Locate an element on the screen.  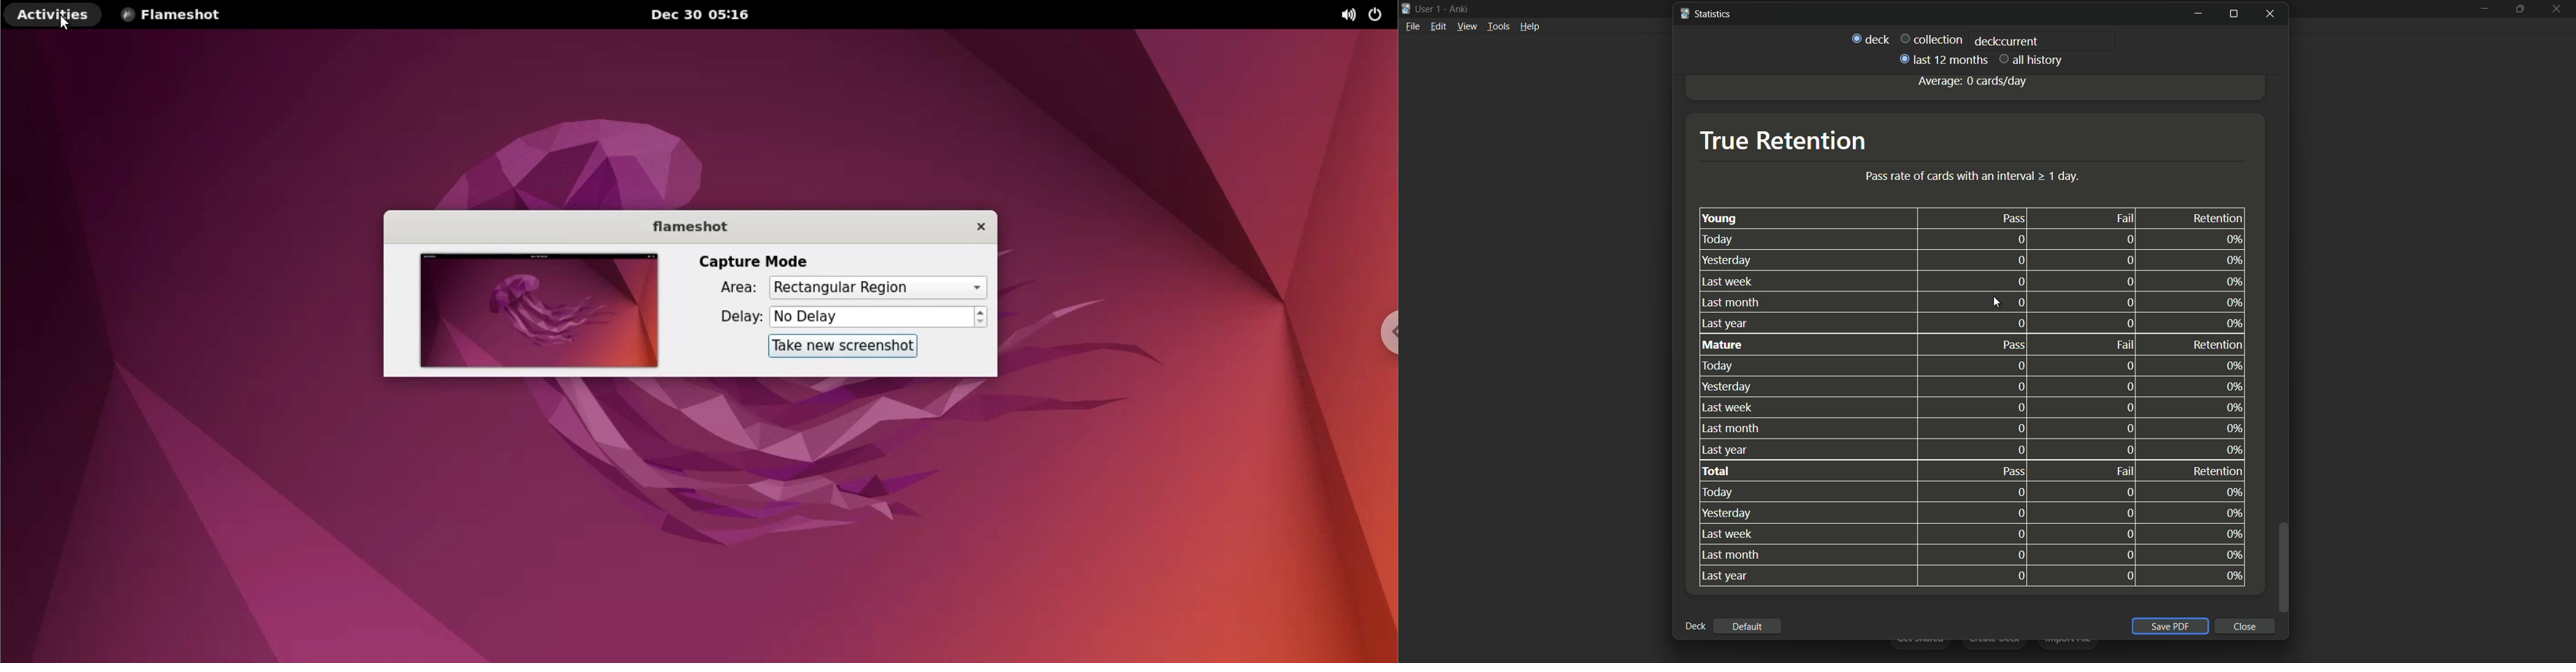
true retention is located at coordinates (1782, 140).